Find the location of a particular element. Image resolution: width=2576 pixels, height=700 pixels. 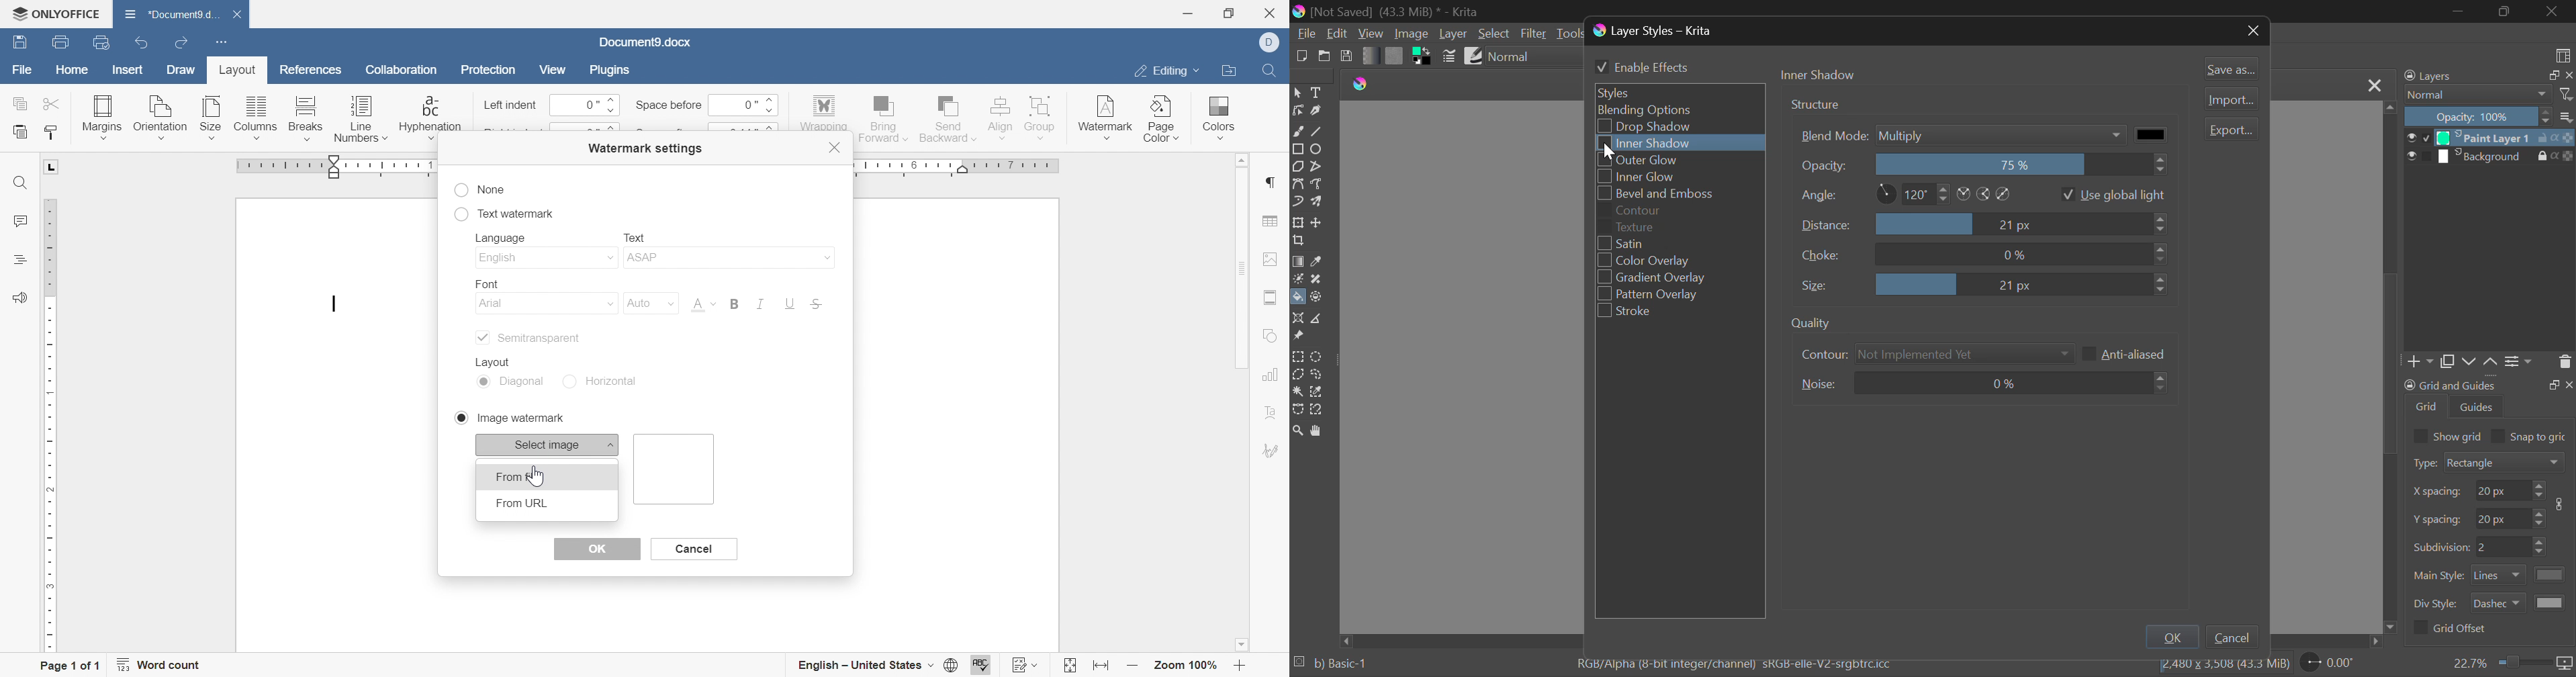

shape settings is located at coordinates (1271, 337).